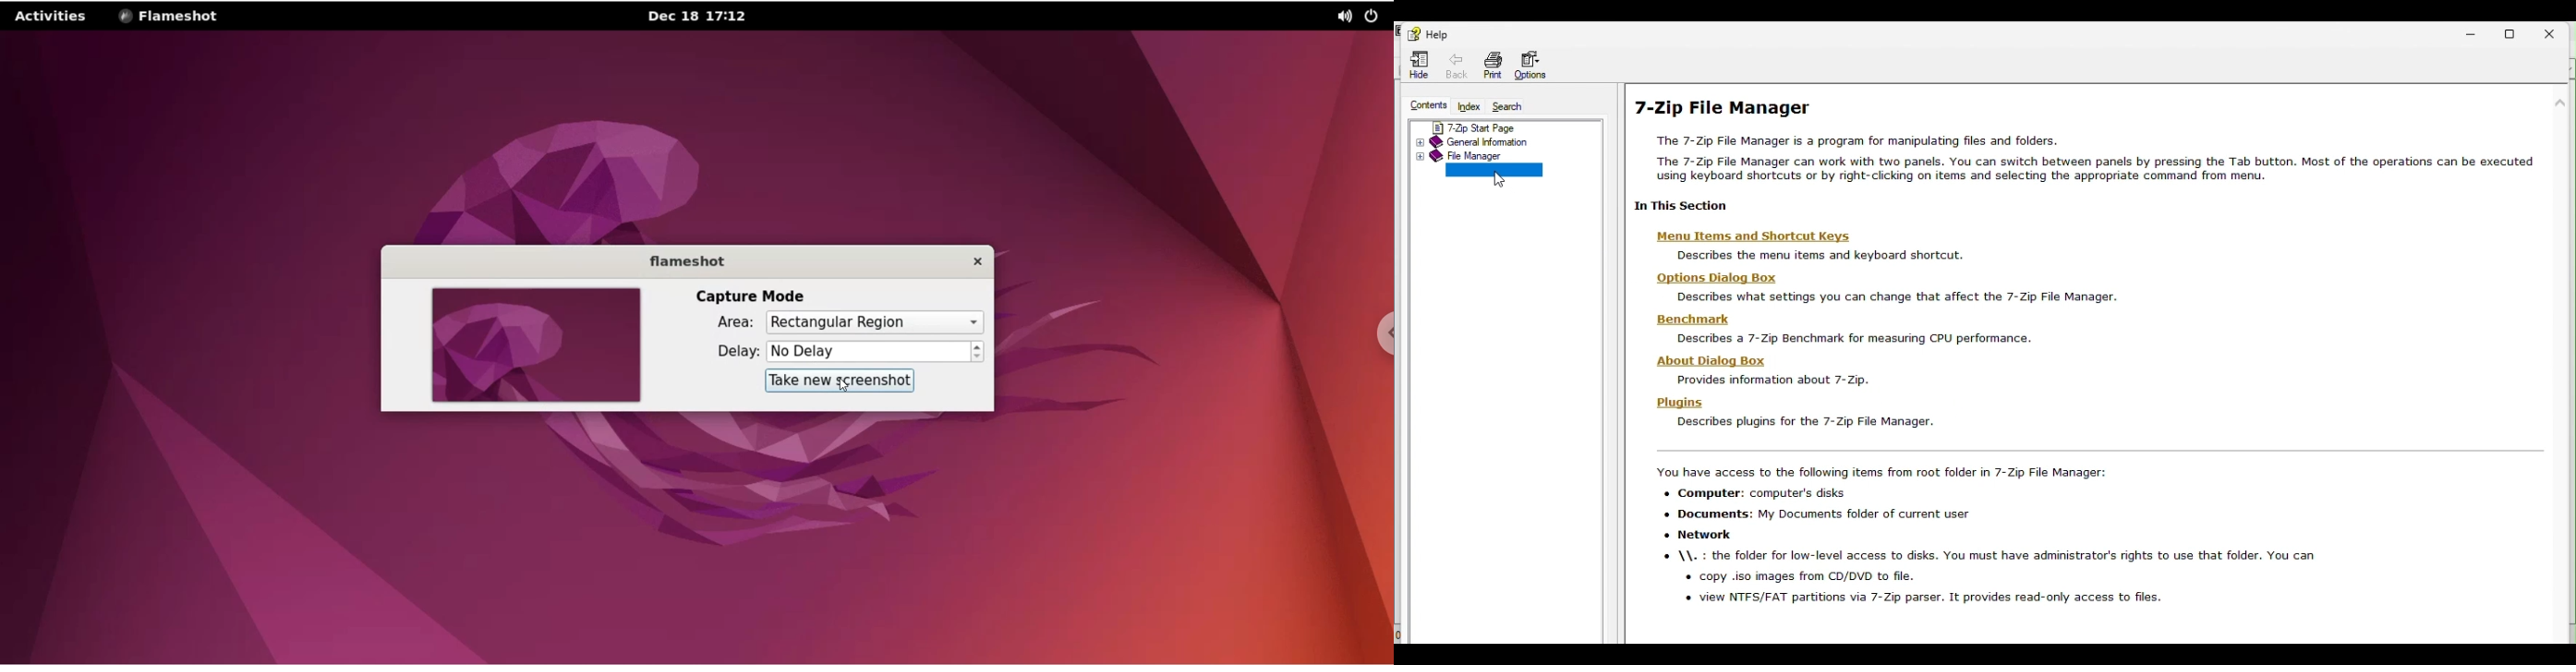 Image resolution: width=2576 pixels, height=672 pixels. Describe the element at coordinates (1849, 338) in the screenshot. I see `describe a 7zip benchmark for measuring CPU performance` at that location.